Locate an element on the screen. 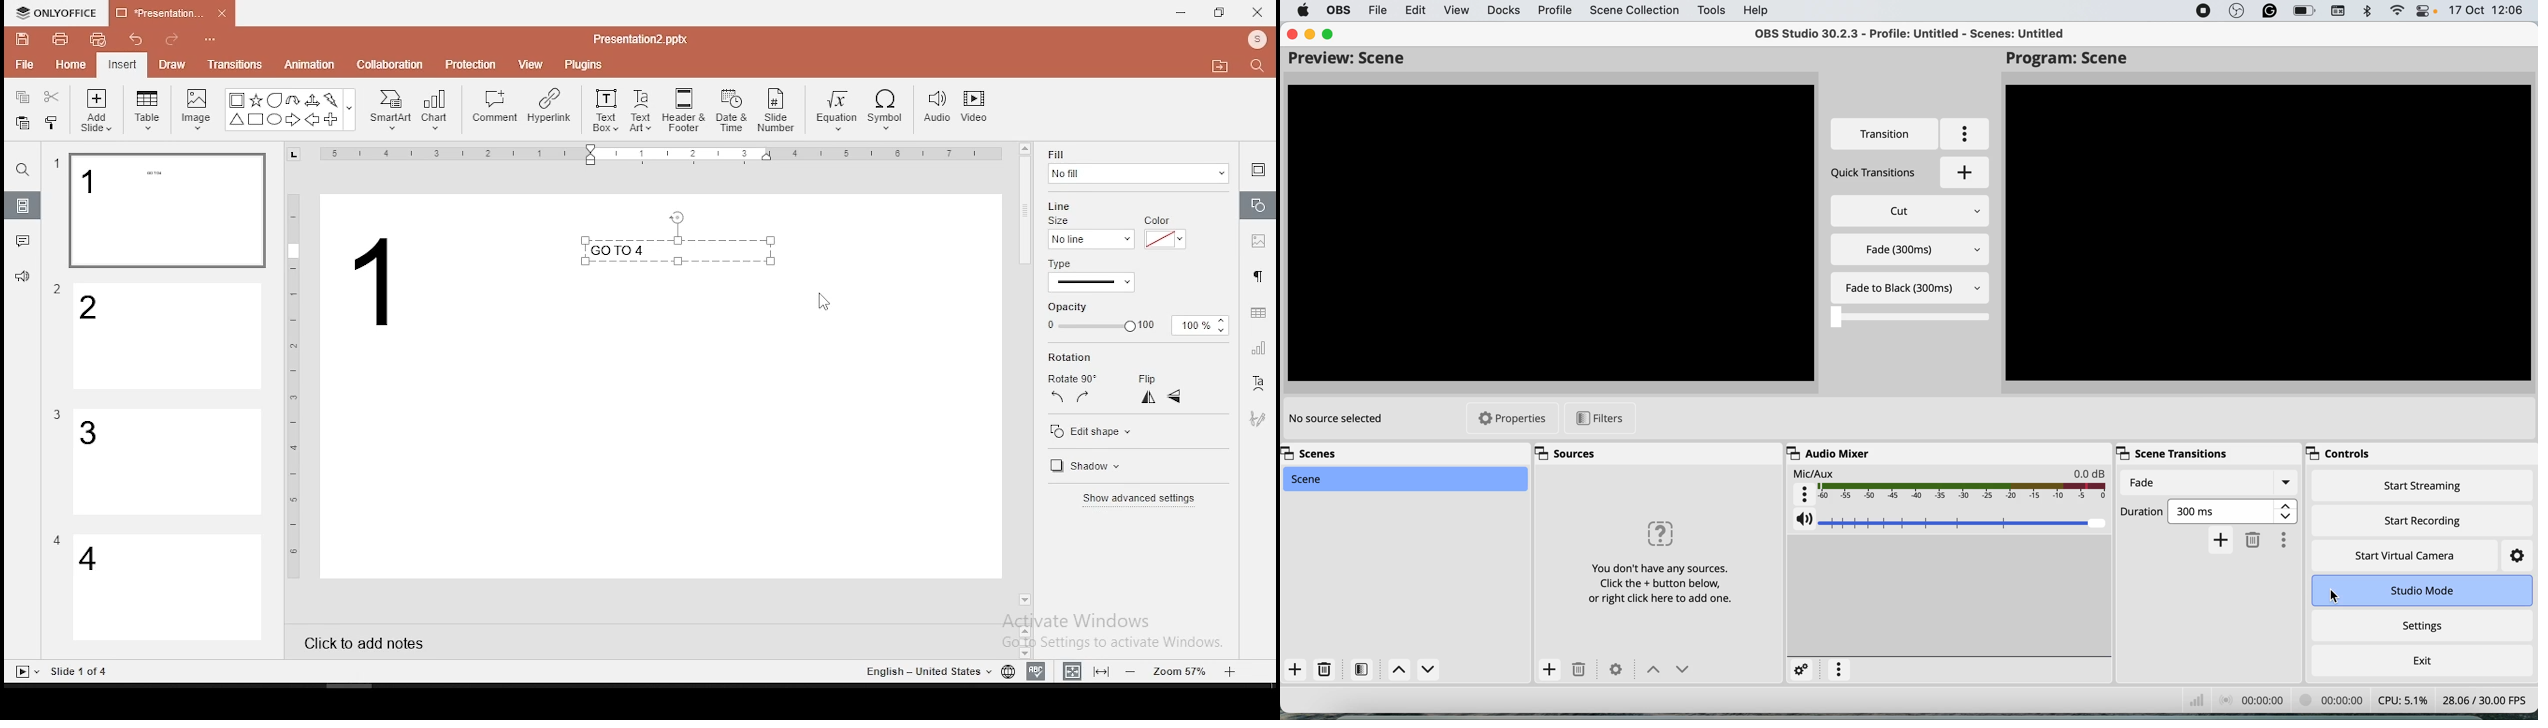 This screenshot has height=728, width=2548. edit shape is located at coordinates (1089, 431).